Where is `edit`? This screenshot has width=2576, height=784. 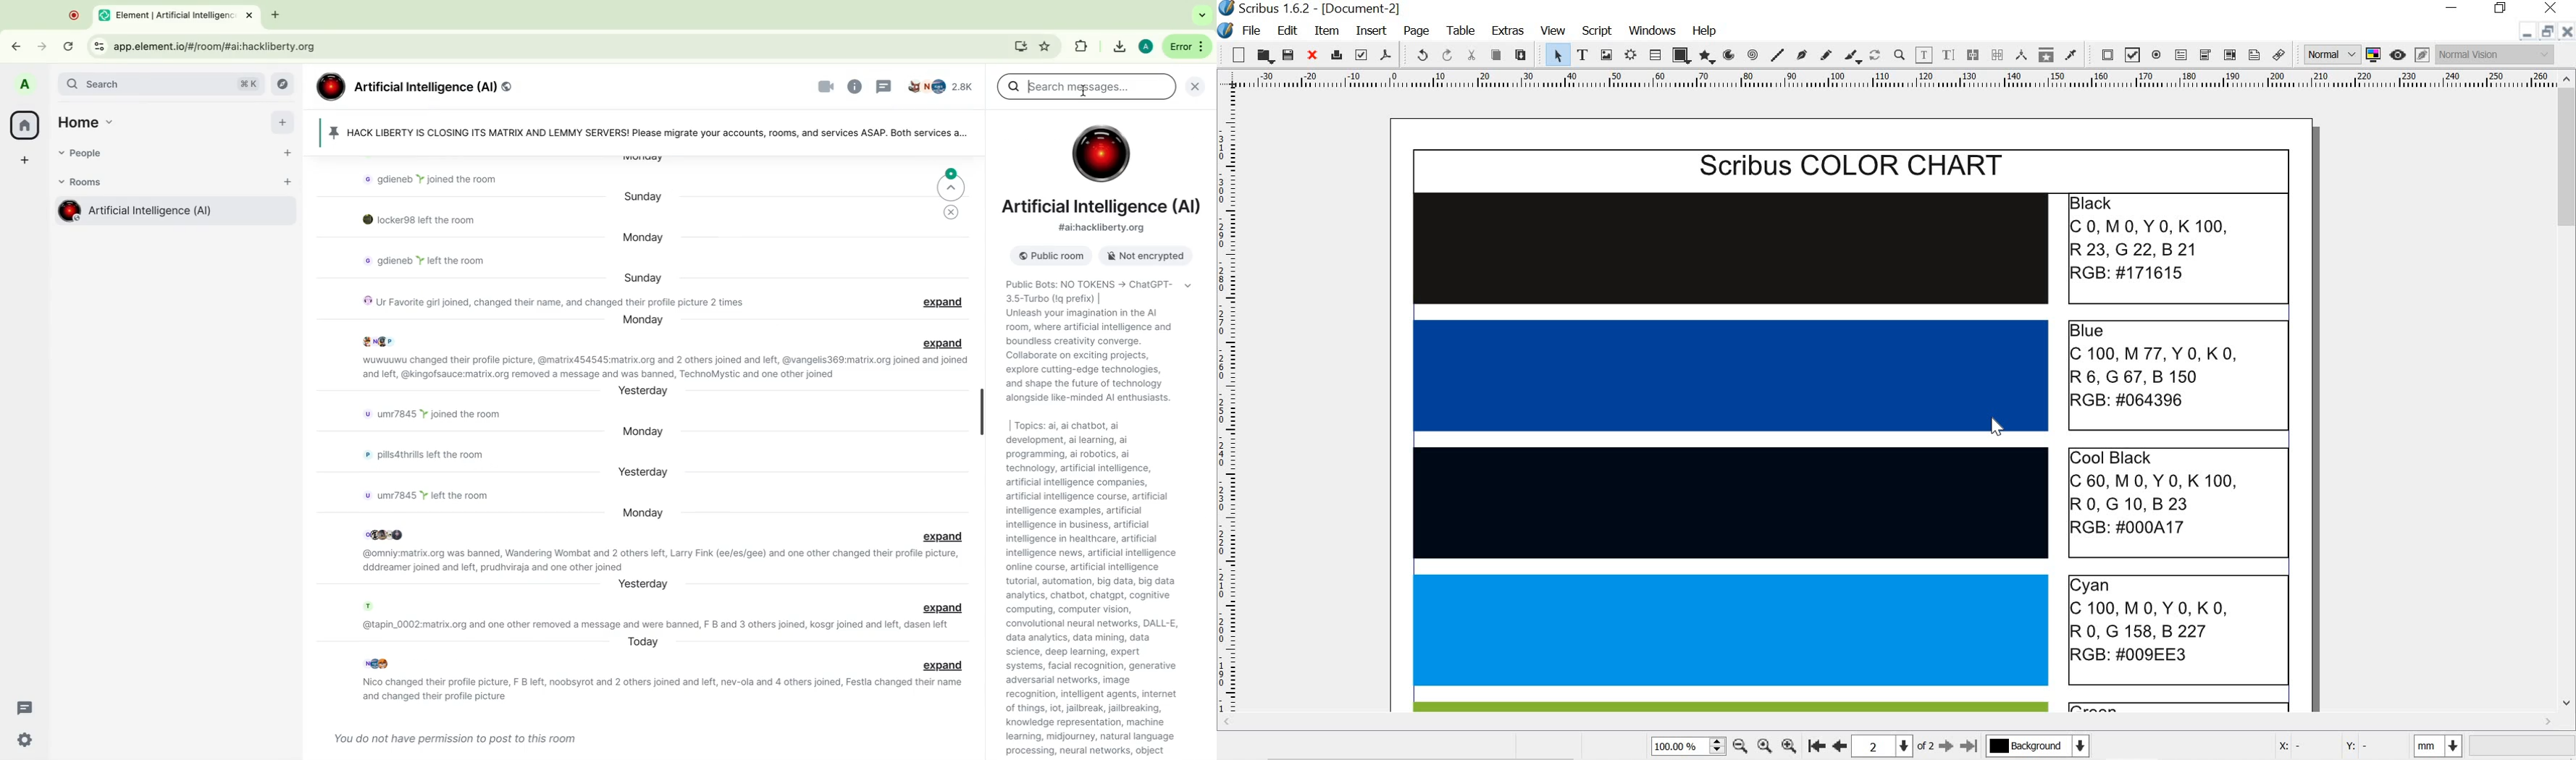
edit is located at coordinates (1287, 30).